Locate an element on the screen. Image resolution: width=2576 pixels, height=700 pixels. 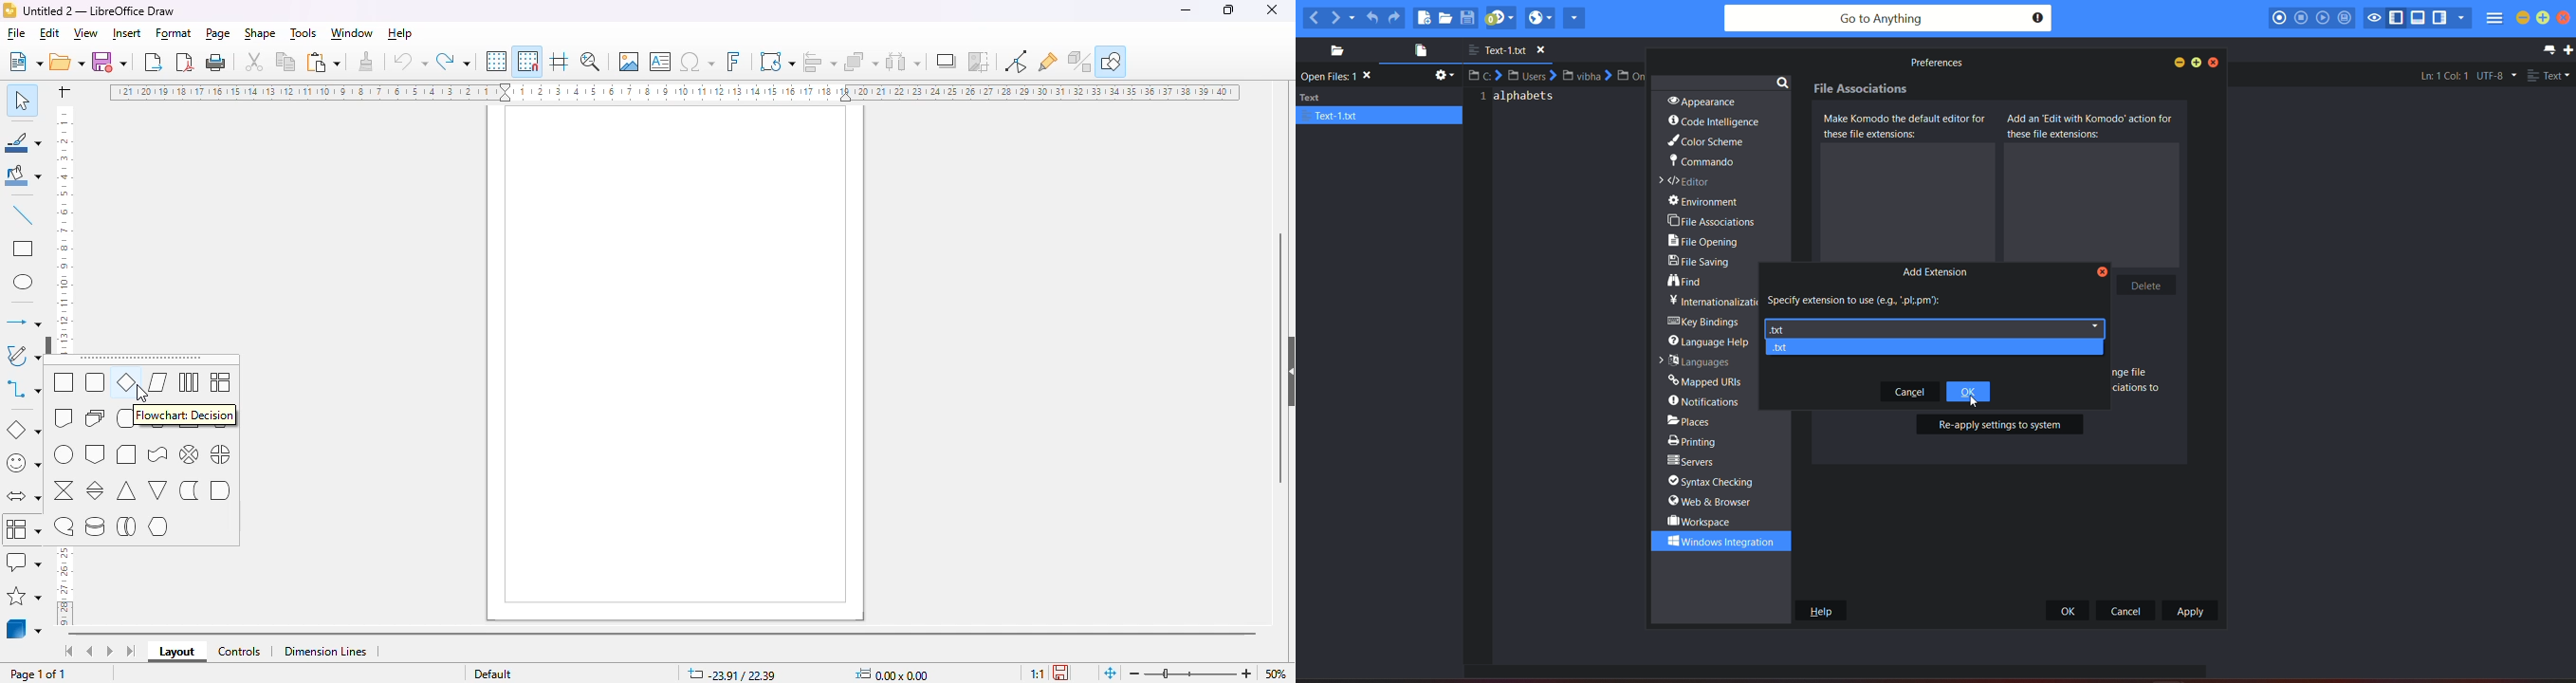
insert special characters is located at coordinates (697, 62).